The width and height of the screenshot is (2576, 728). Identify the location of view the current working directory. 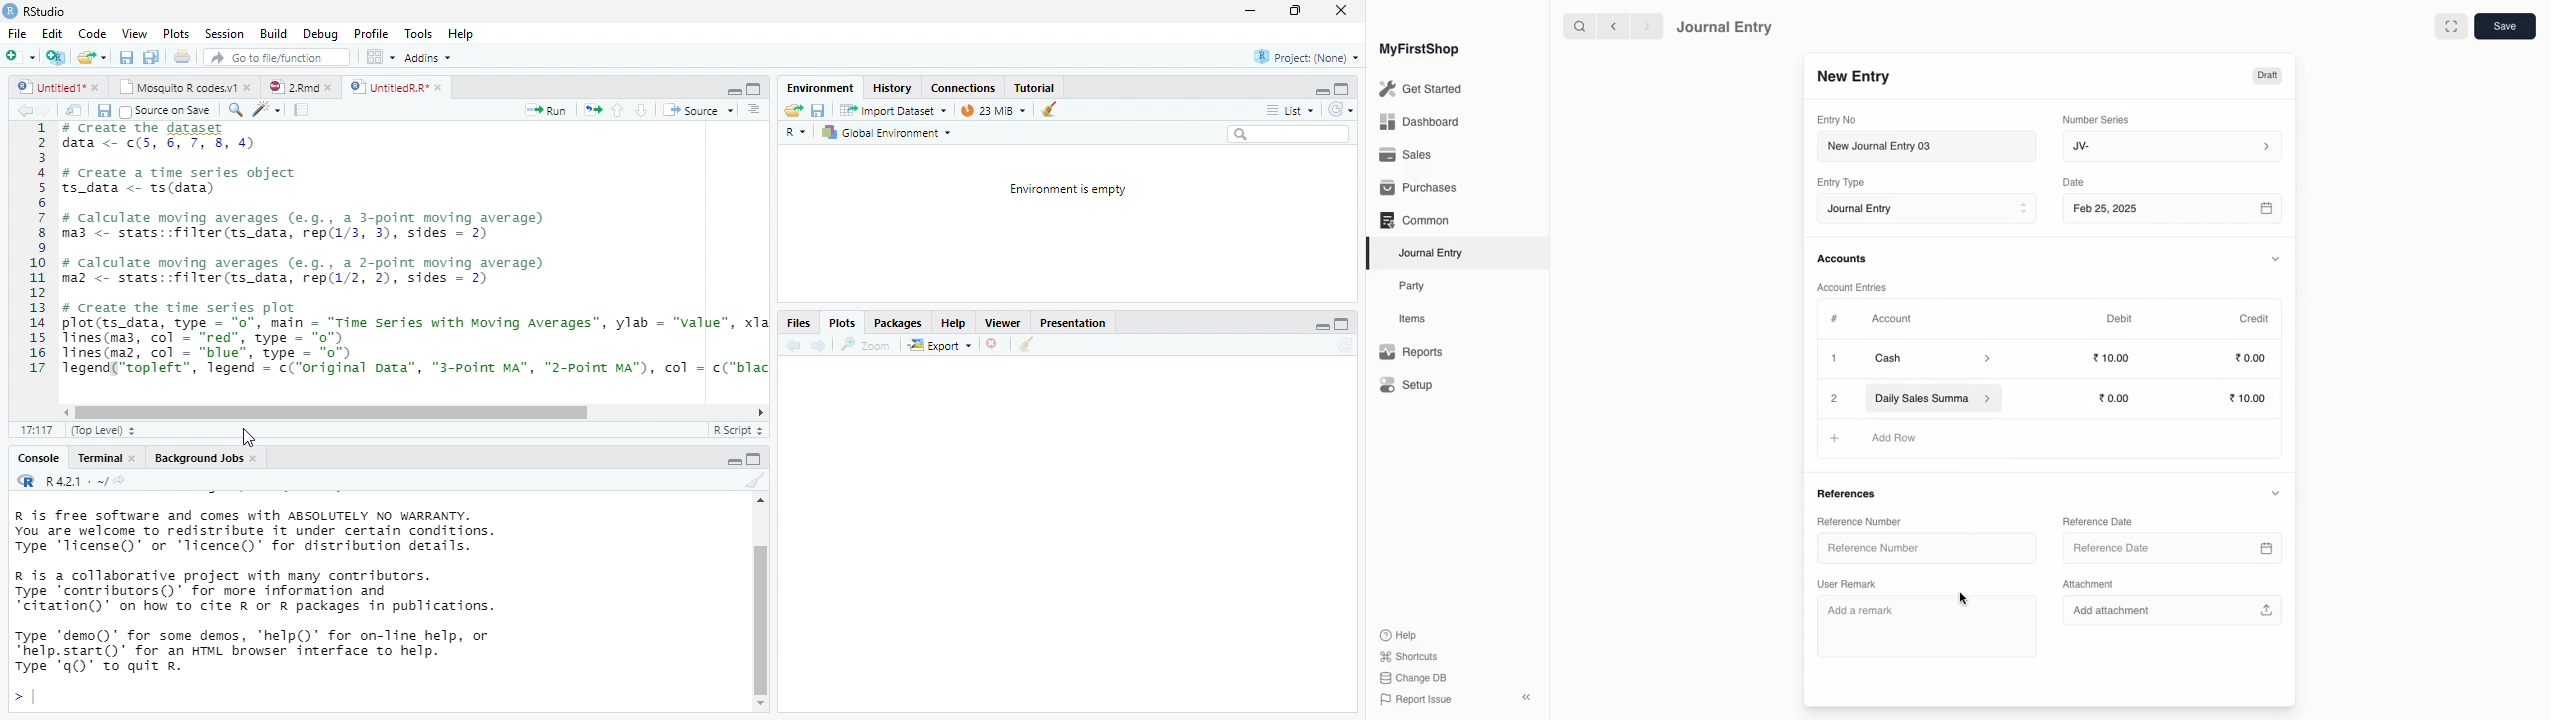
(120, 480).